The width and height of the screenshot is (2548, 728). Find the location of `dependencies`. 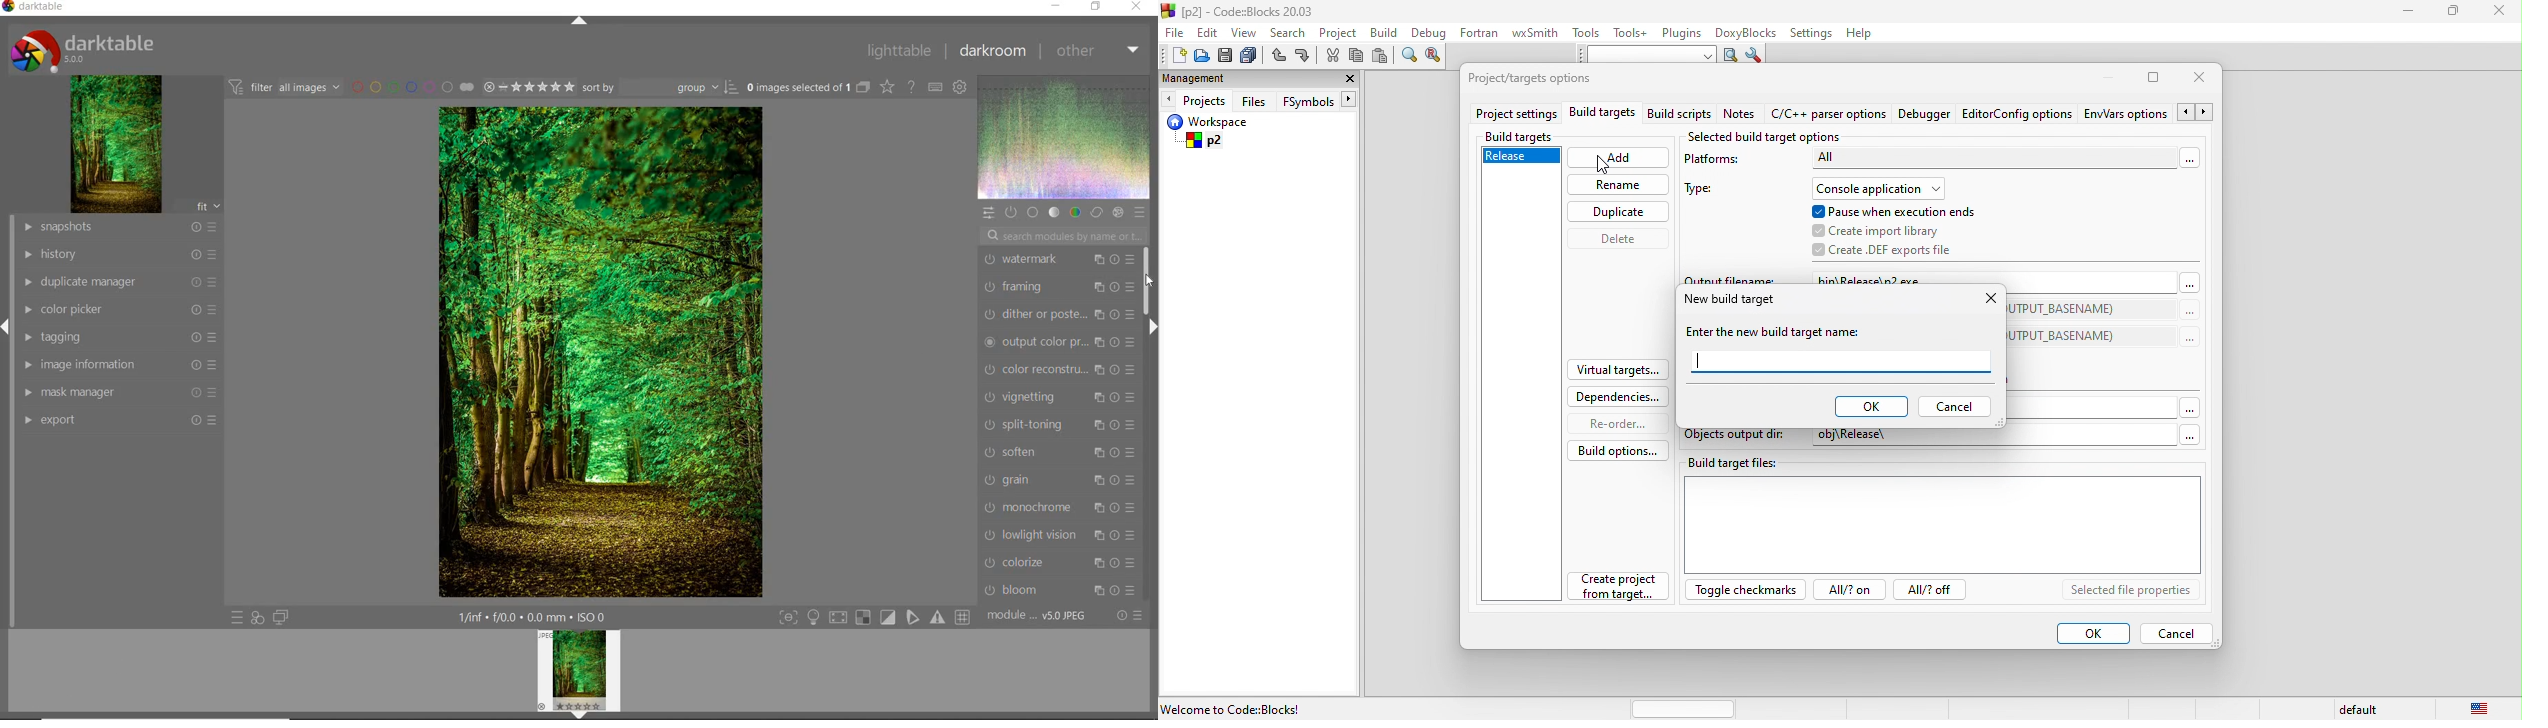

dependencies is located at coordinates (1618, 395).